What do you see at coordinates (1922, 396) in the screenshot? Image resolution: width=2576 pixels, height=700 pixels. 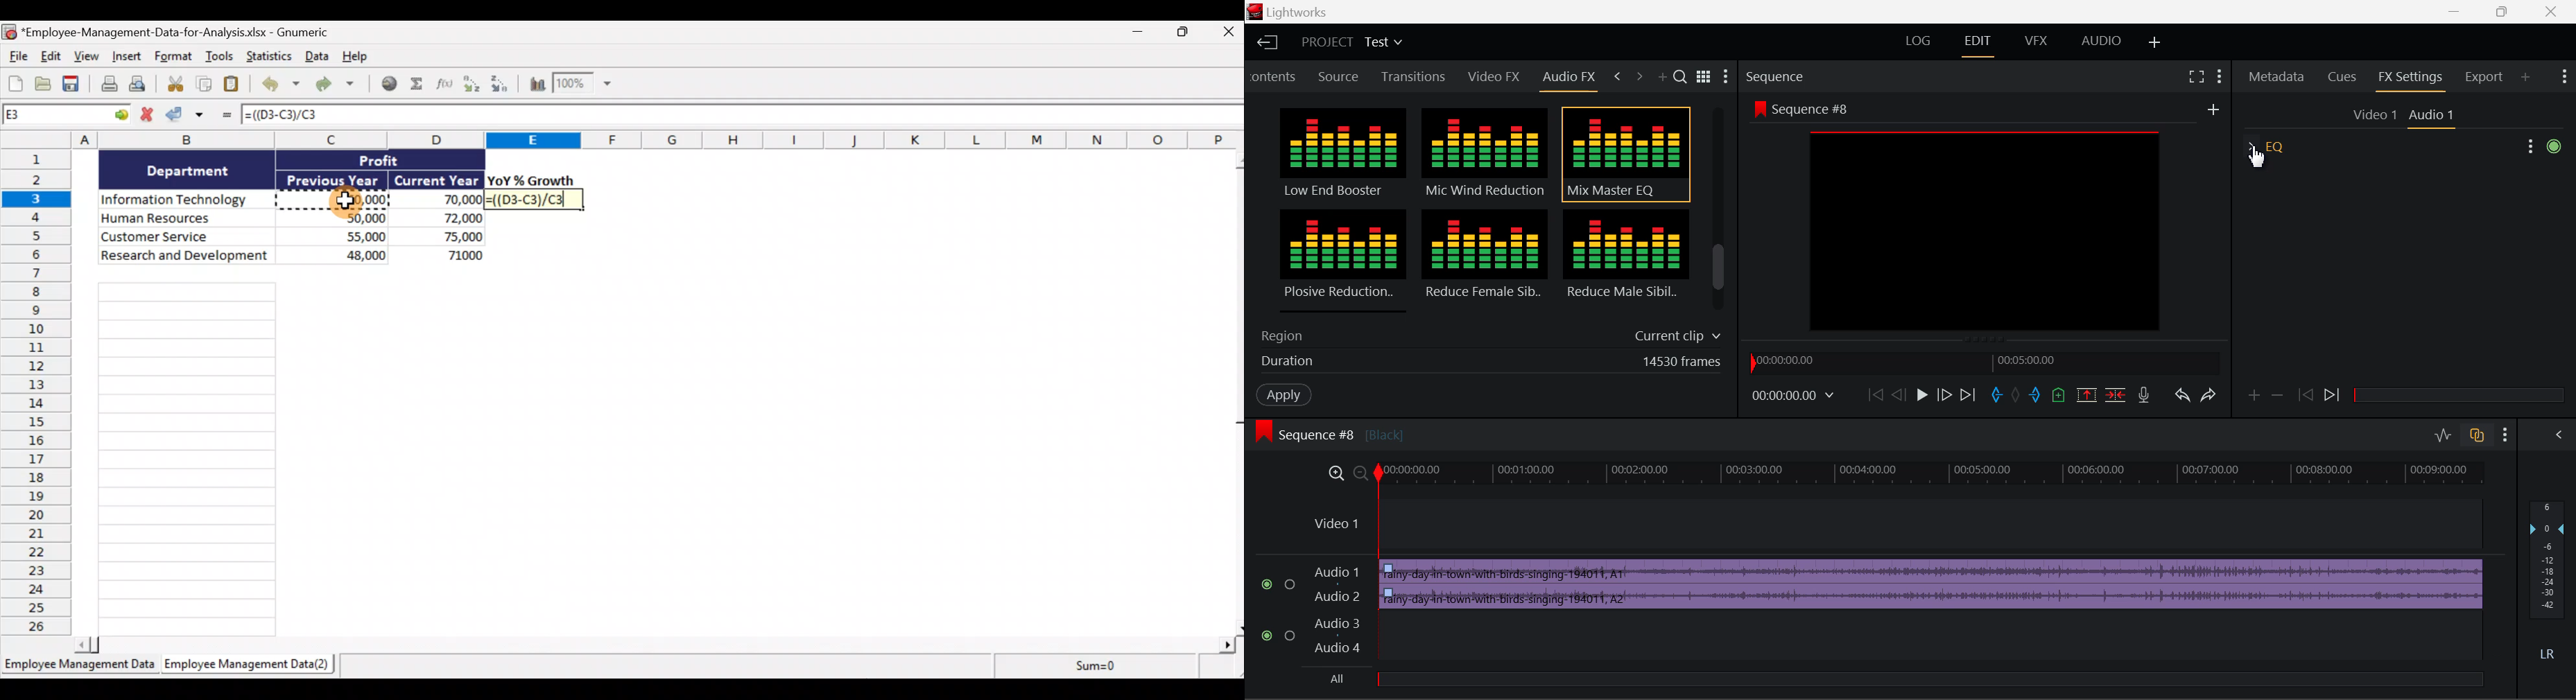 I see `Play` at bounding box center [1922, 396].